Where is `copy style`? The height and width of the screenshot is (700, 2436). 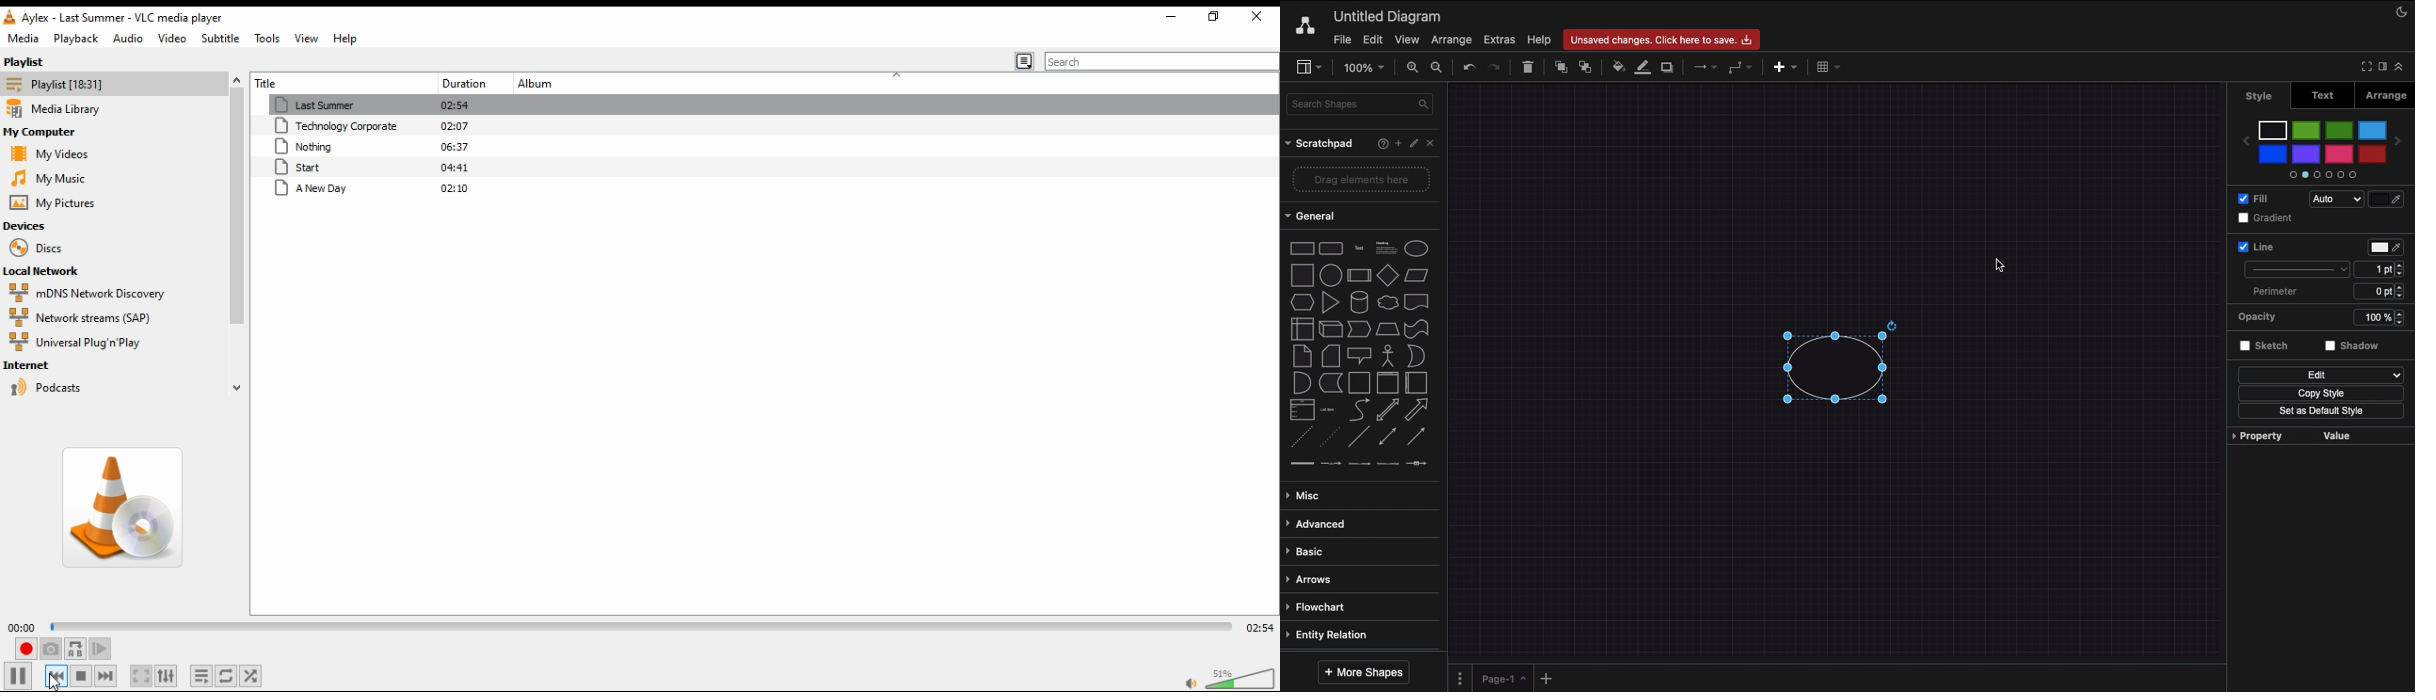 copy style is located at coordinates (2324, 393).